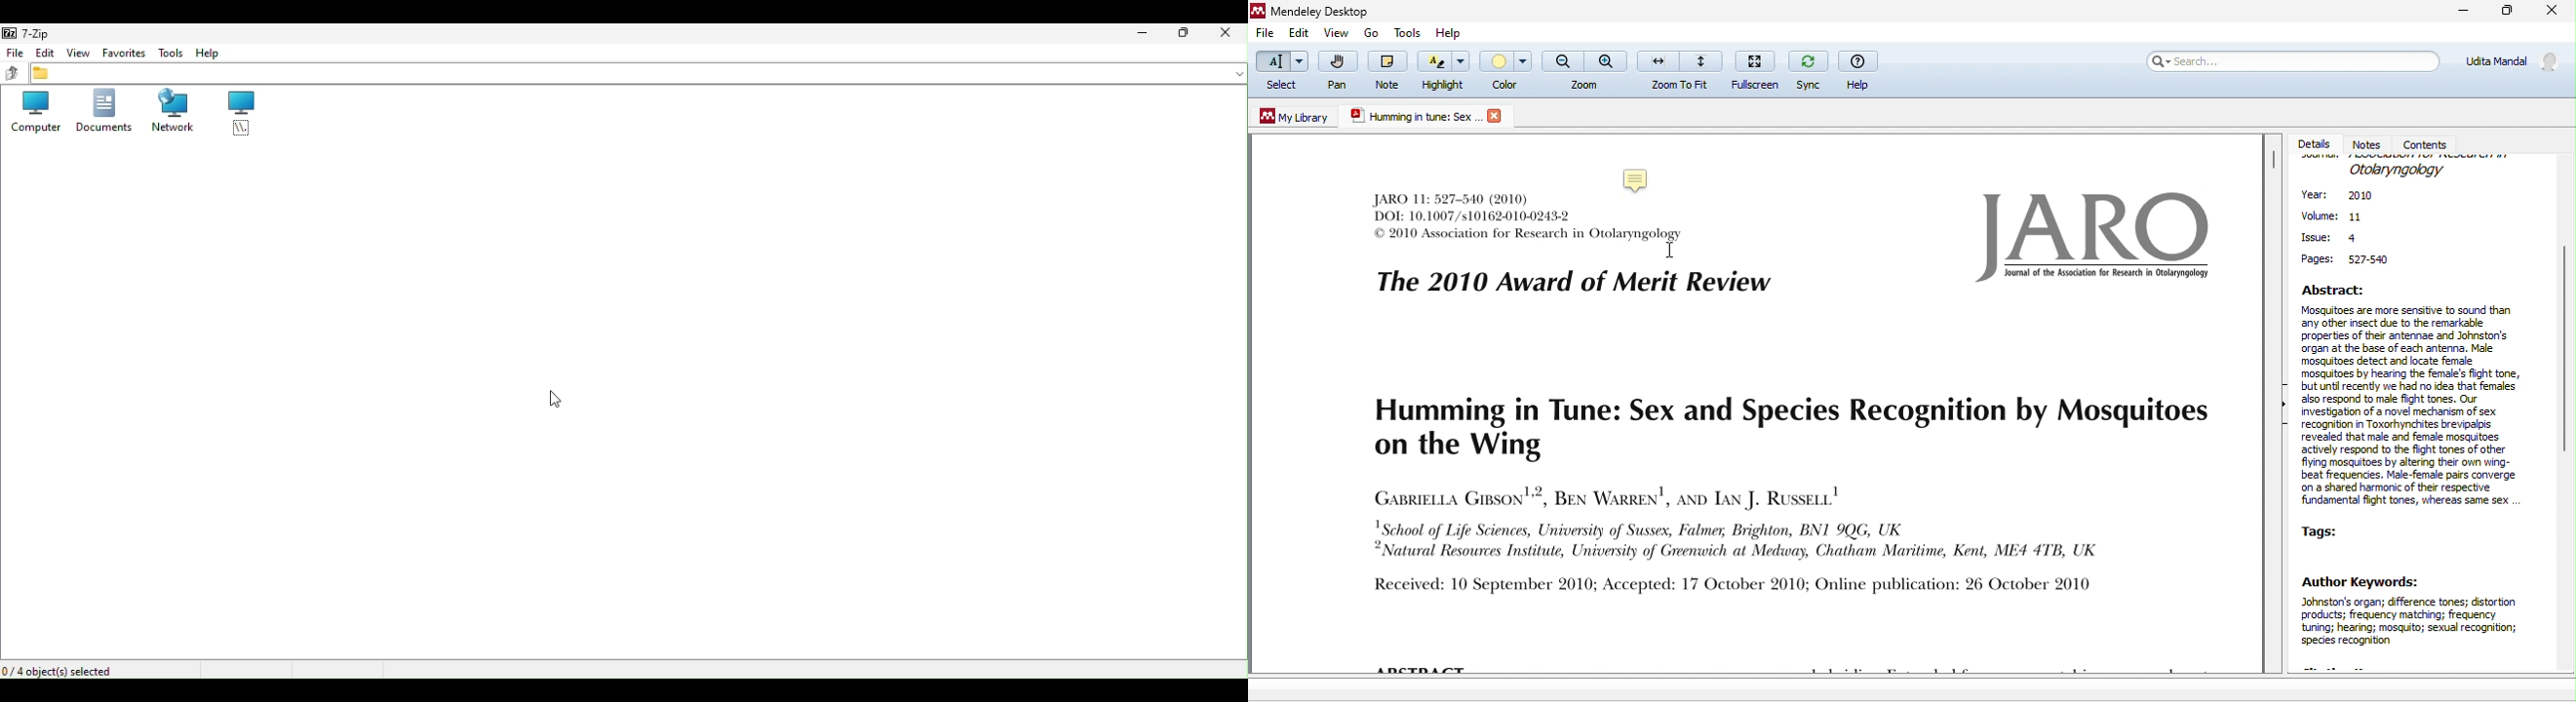 The width and height of the screenshot is (2576, 728). I want to click on journal name, so click(2397, 169).